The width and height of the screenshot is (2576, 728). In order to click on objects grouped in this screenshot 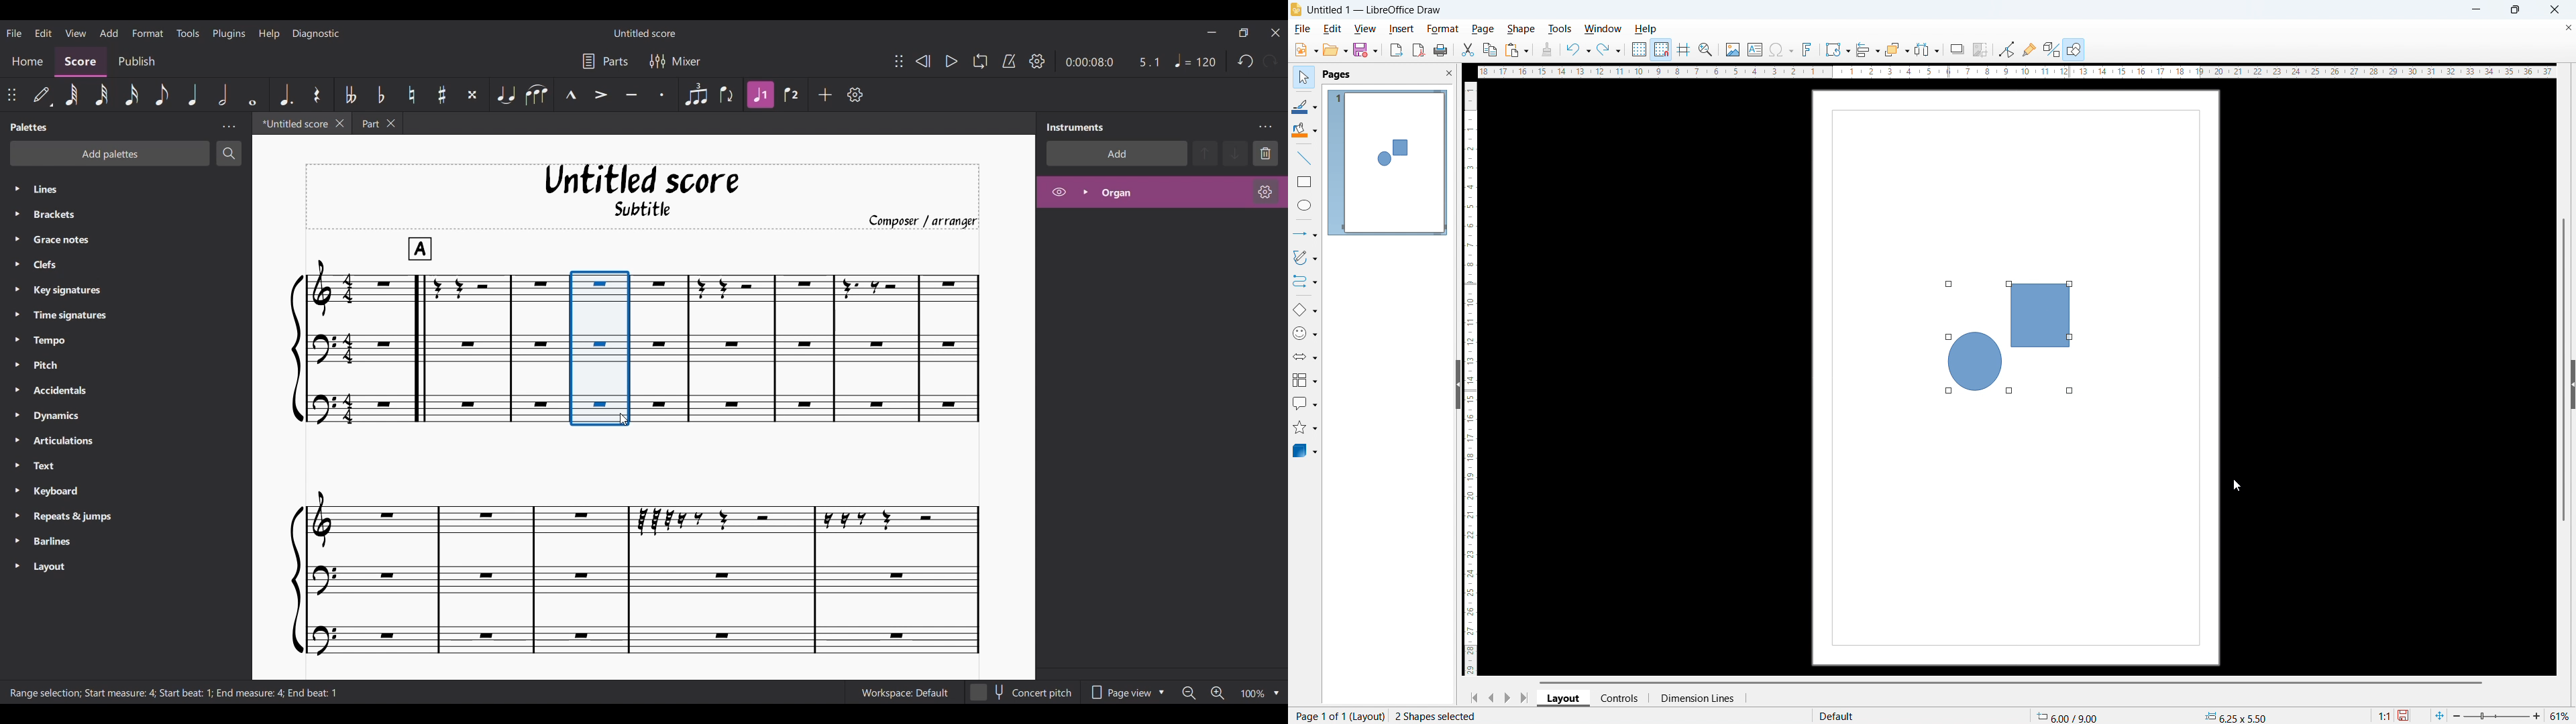, I will do `click(2009, 341)`.